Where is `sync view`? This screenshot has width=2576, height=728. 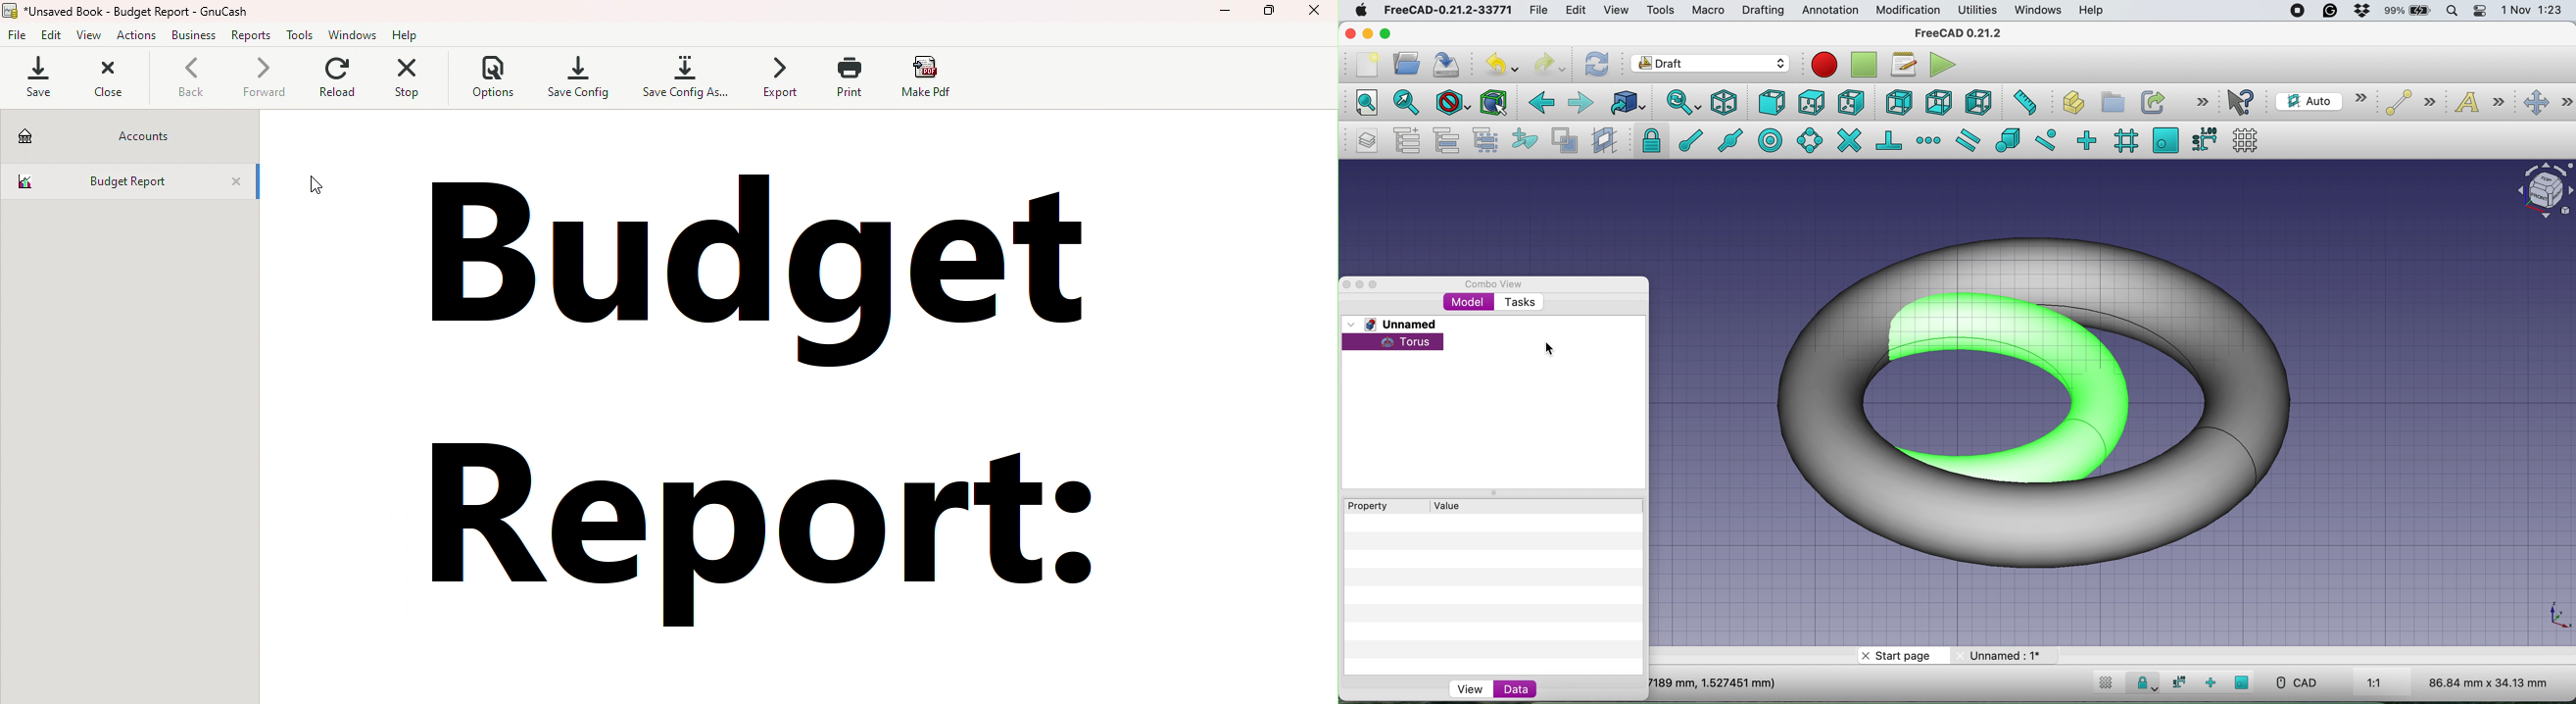 sync view is located at coordinates (1683, 102).